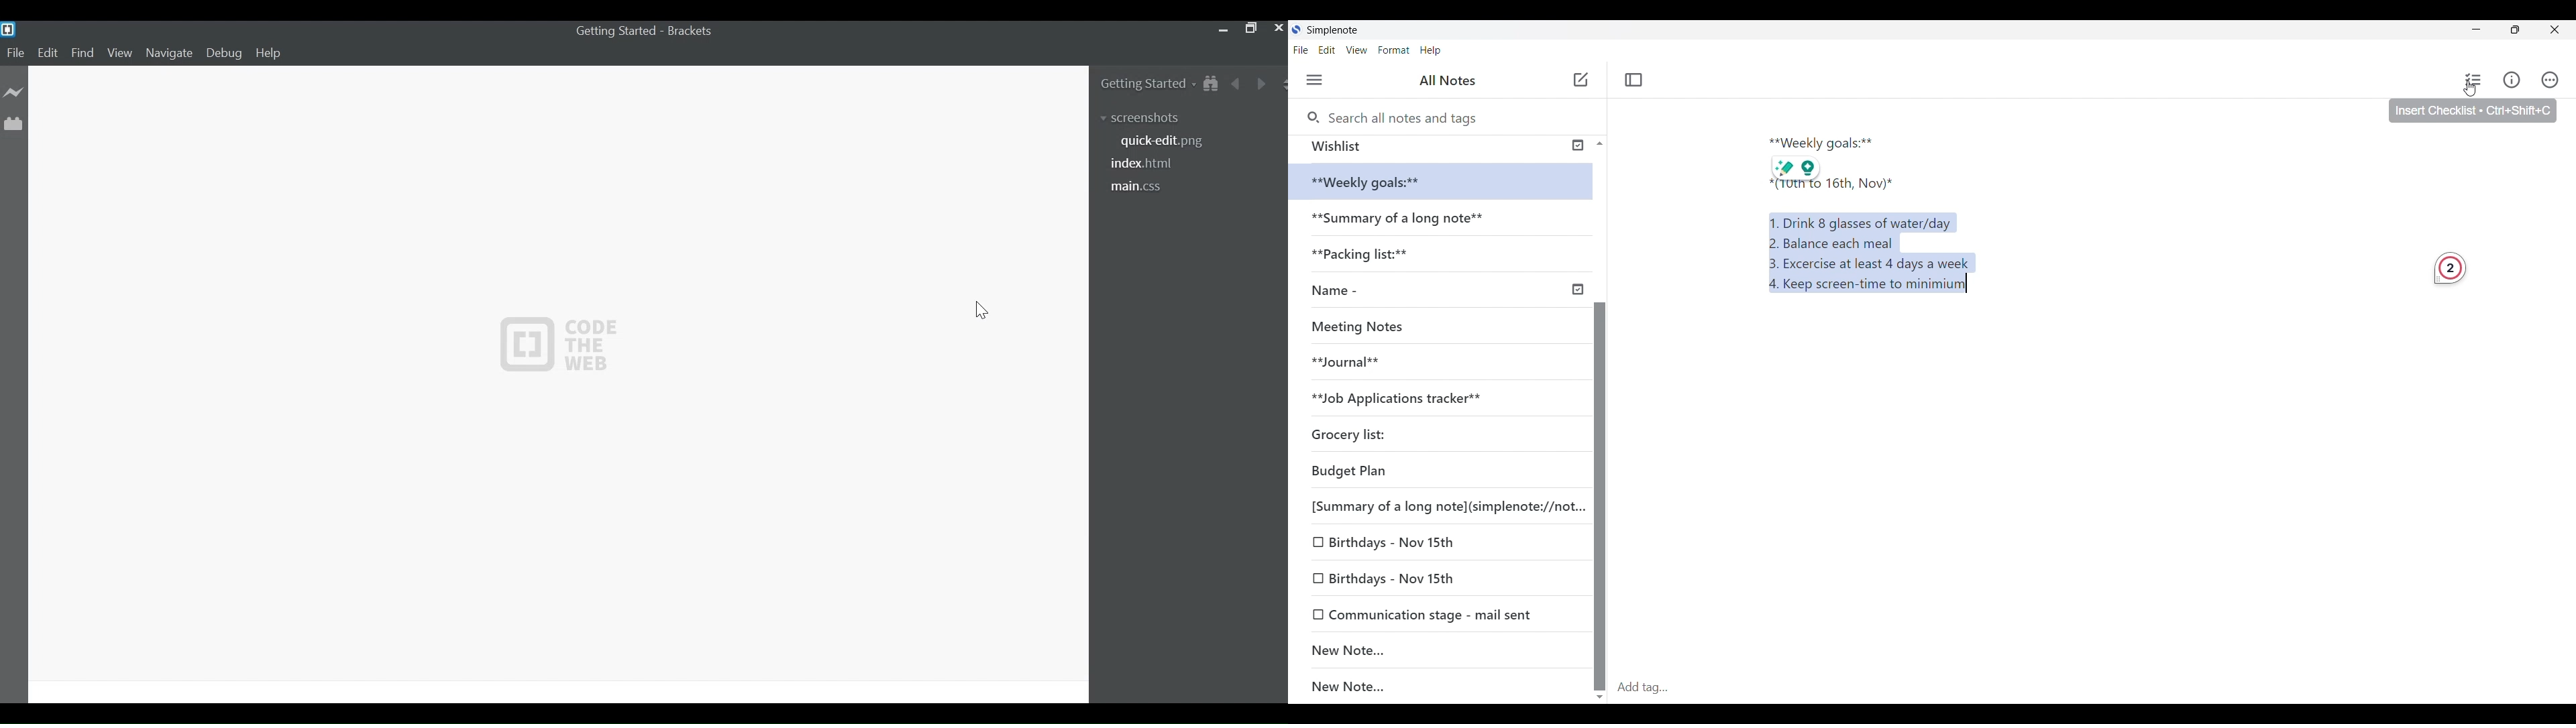 This screenshot has width=2576, height=728. Describe the element at coordinates (1358, 51) in the screenshot. I see `View` at that location.